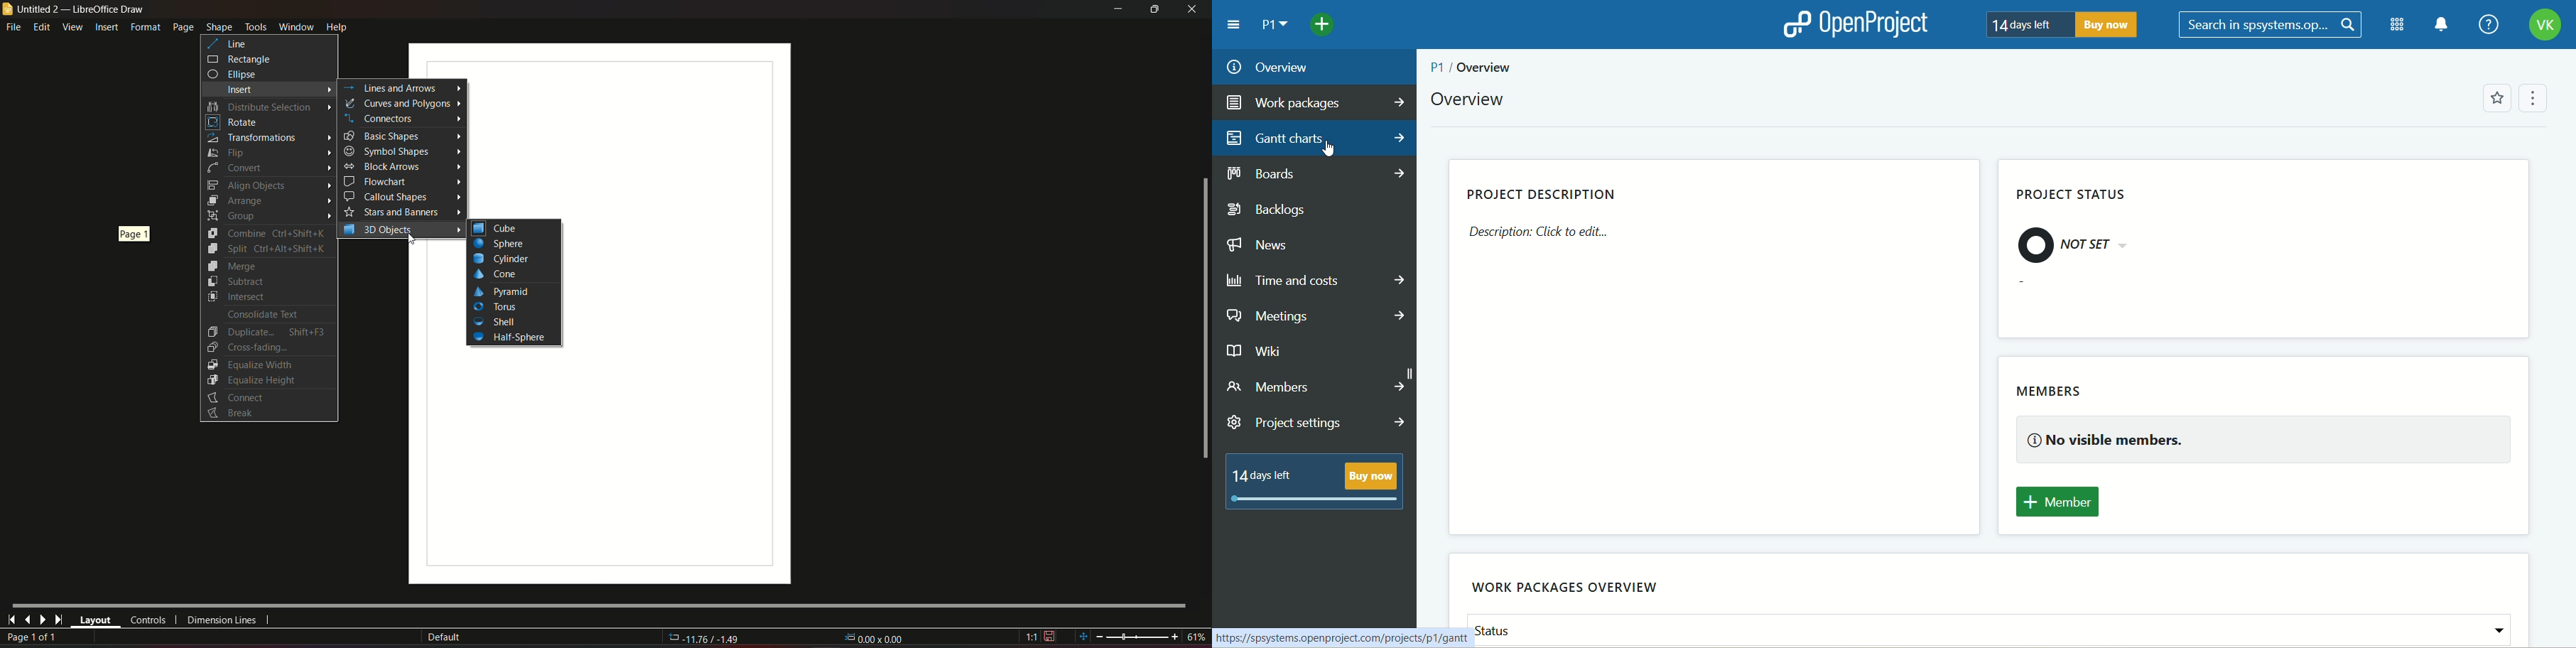  I want to click on layout, so click(95, 621).